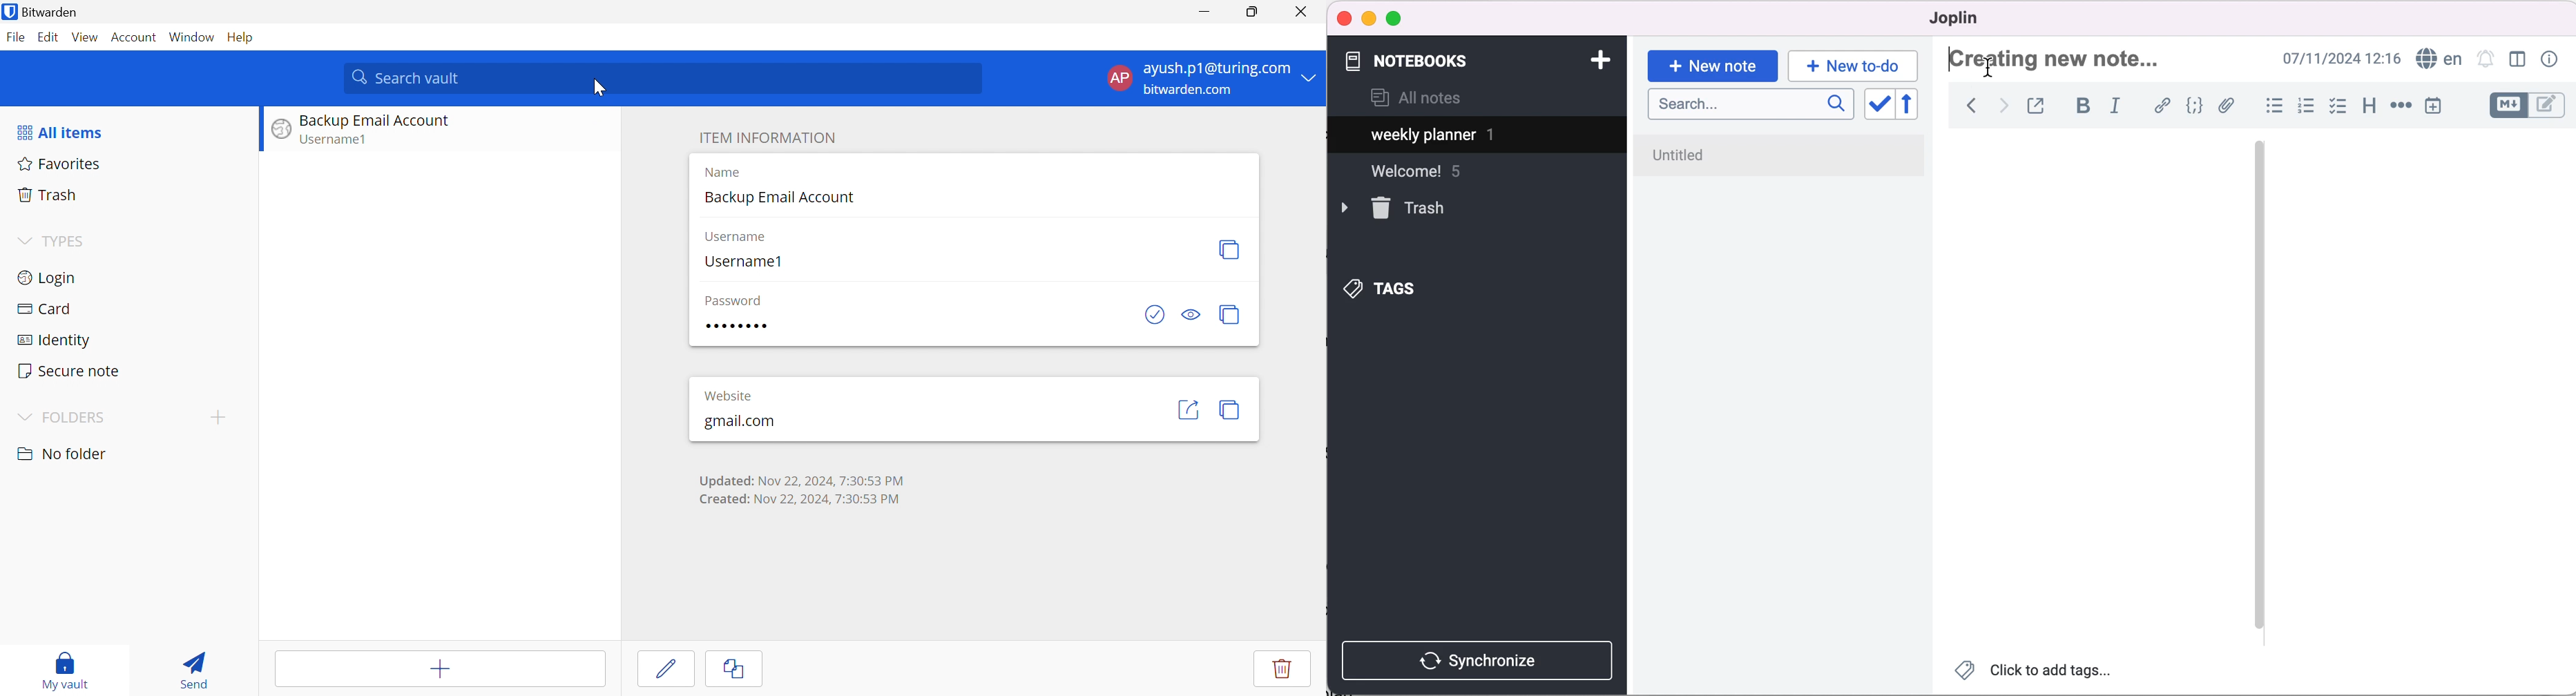 Image resolution: width=2576 pixels, height=700 pixels. What do you see at coordinates (2226, 108) in the screenshot?
I see `add file` at bounding box center [2226, 108].